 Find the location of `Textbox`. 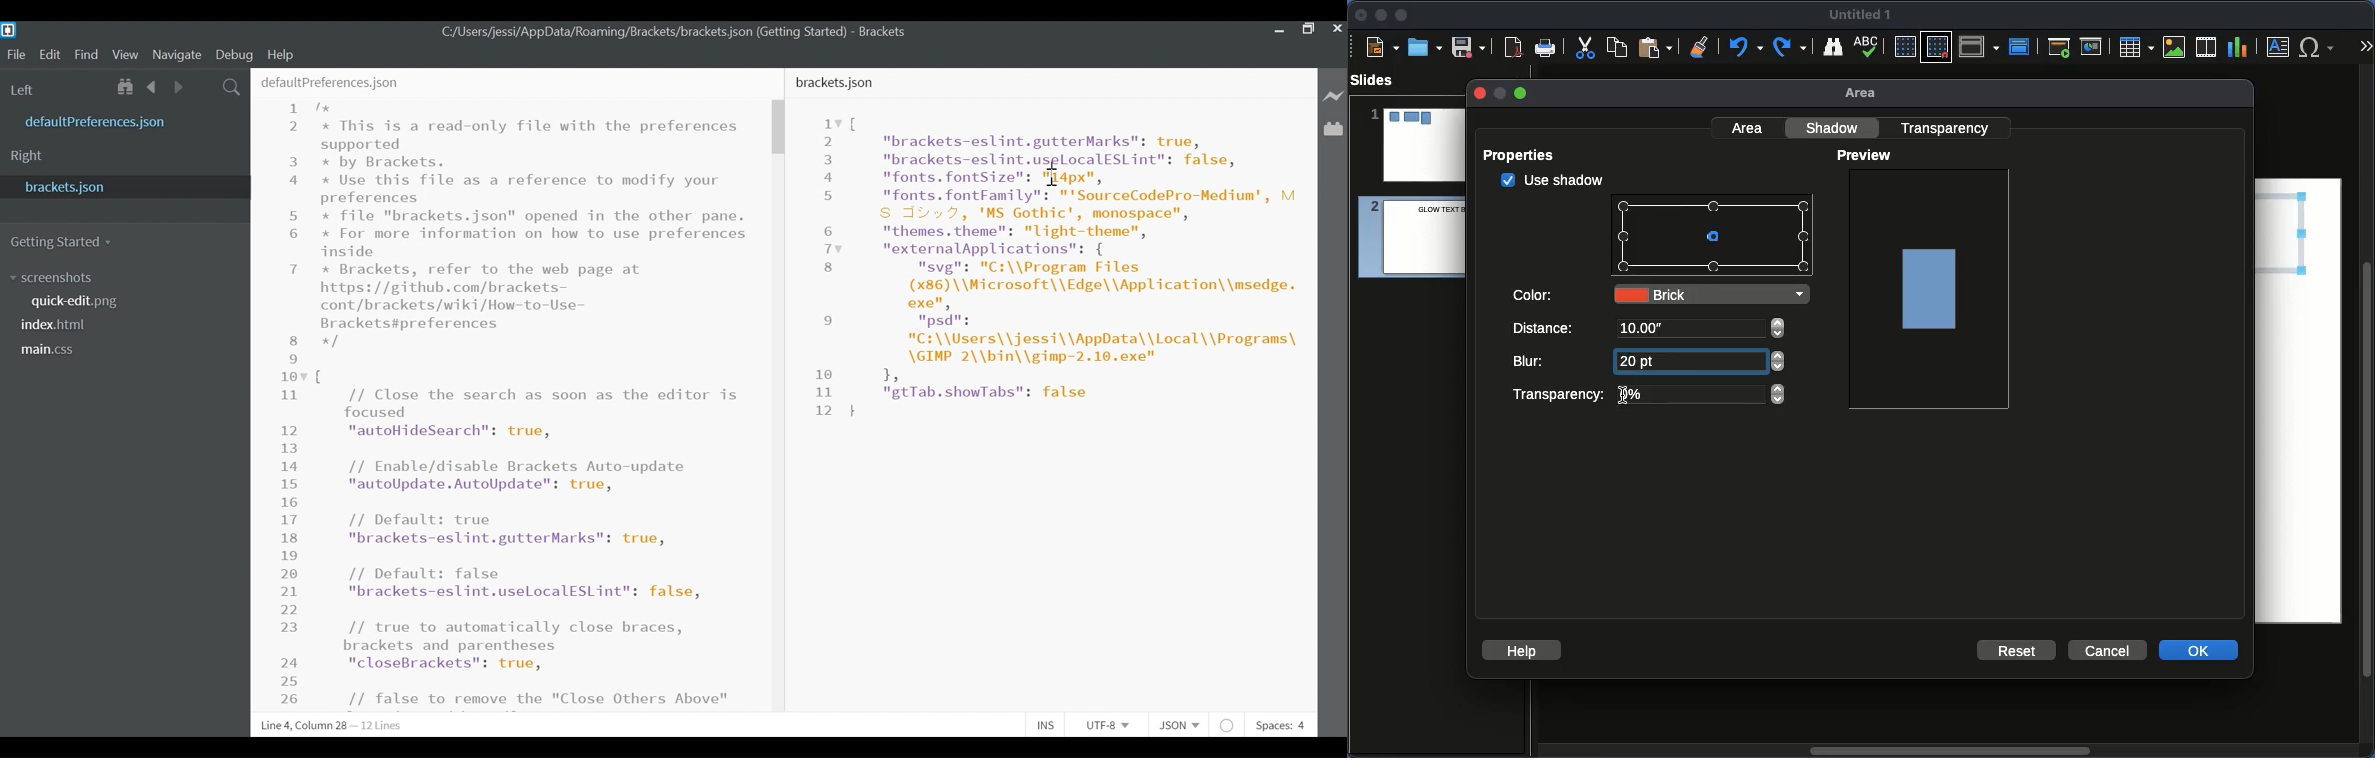

Textbox is located at coordinates (2279, 46).